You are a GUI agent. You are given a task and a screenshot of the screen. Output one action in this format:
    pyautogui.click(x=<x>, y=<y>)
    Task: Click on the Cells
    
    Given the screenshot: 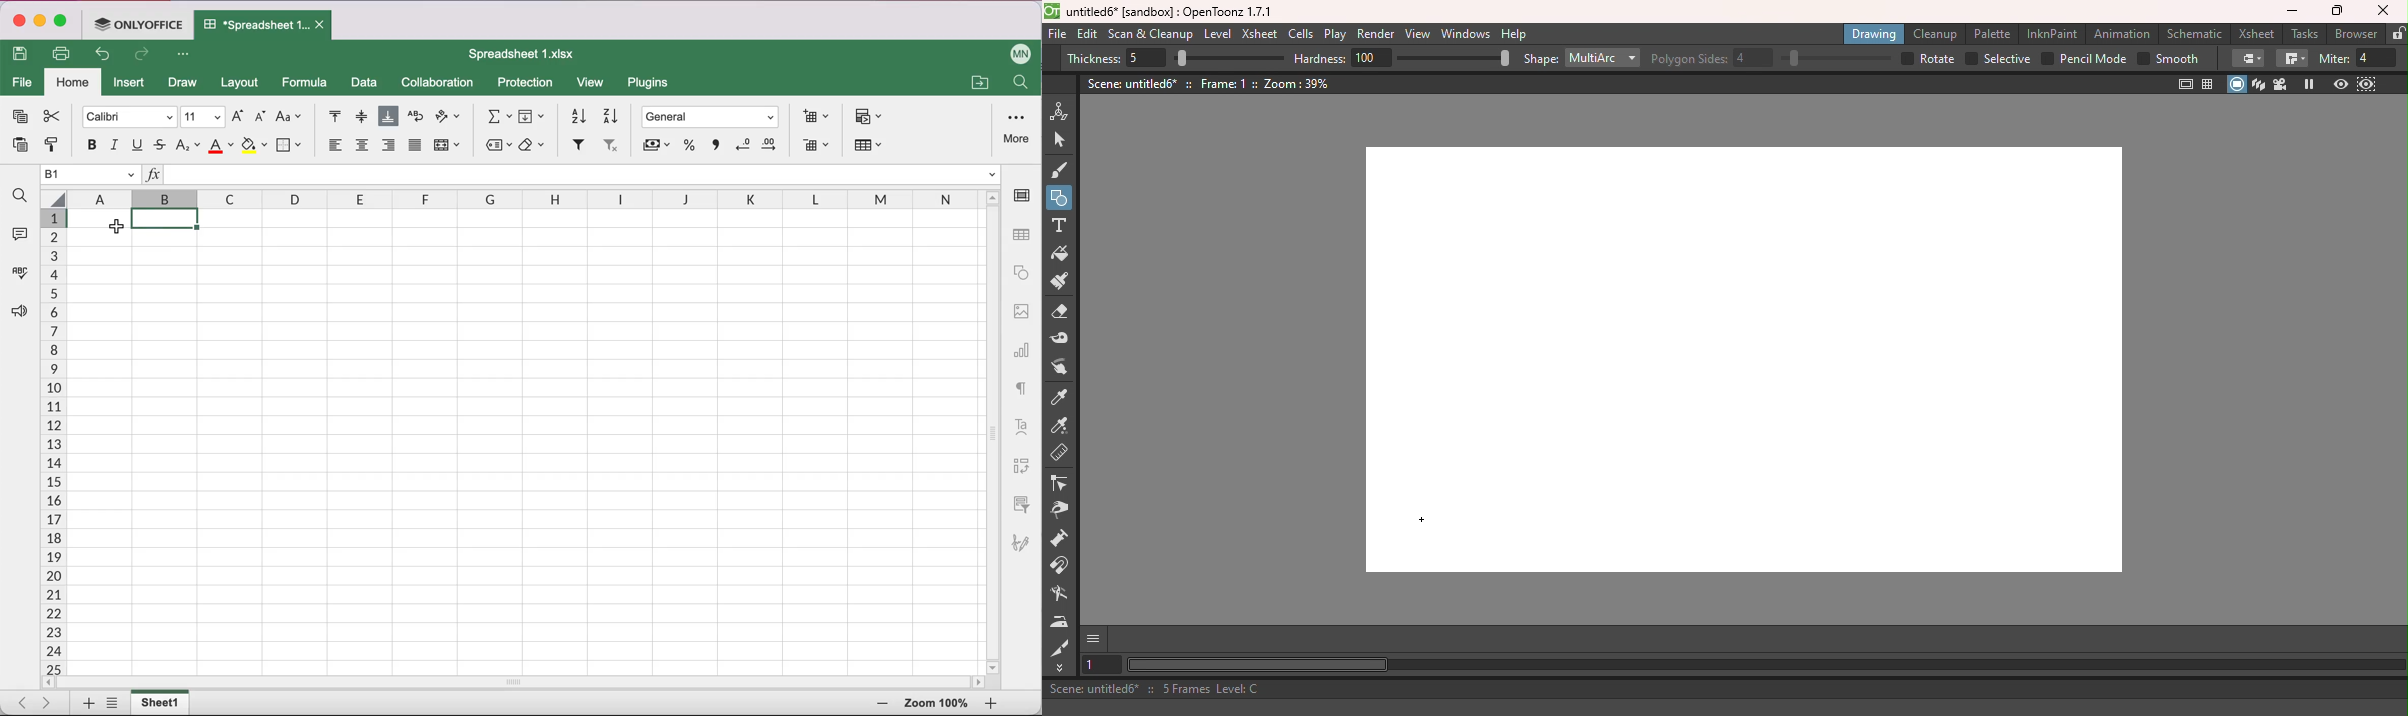 What is the action you would take?
    pyautogui.click(x=1300, y=35)
    